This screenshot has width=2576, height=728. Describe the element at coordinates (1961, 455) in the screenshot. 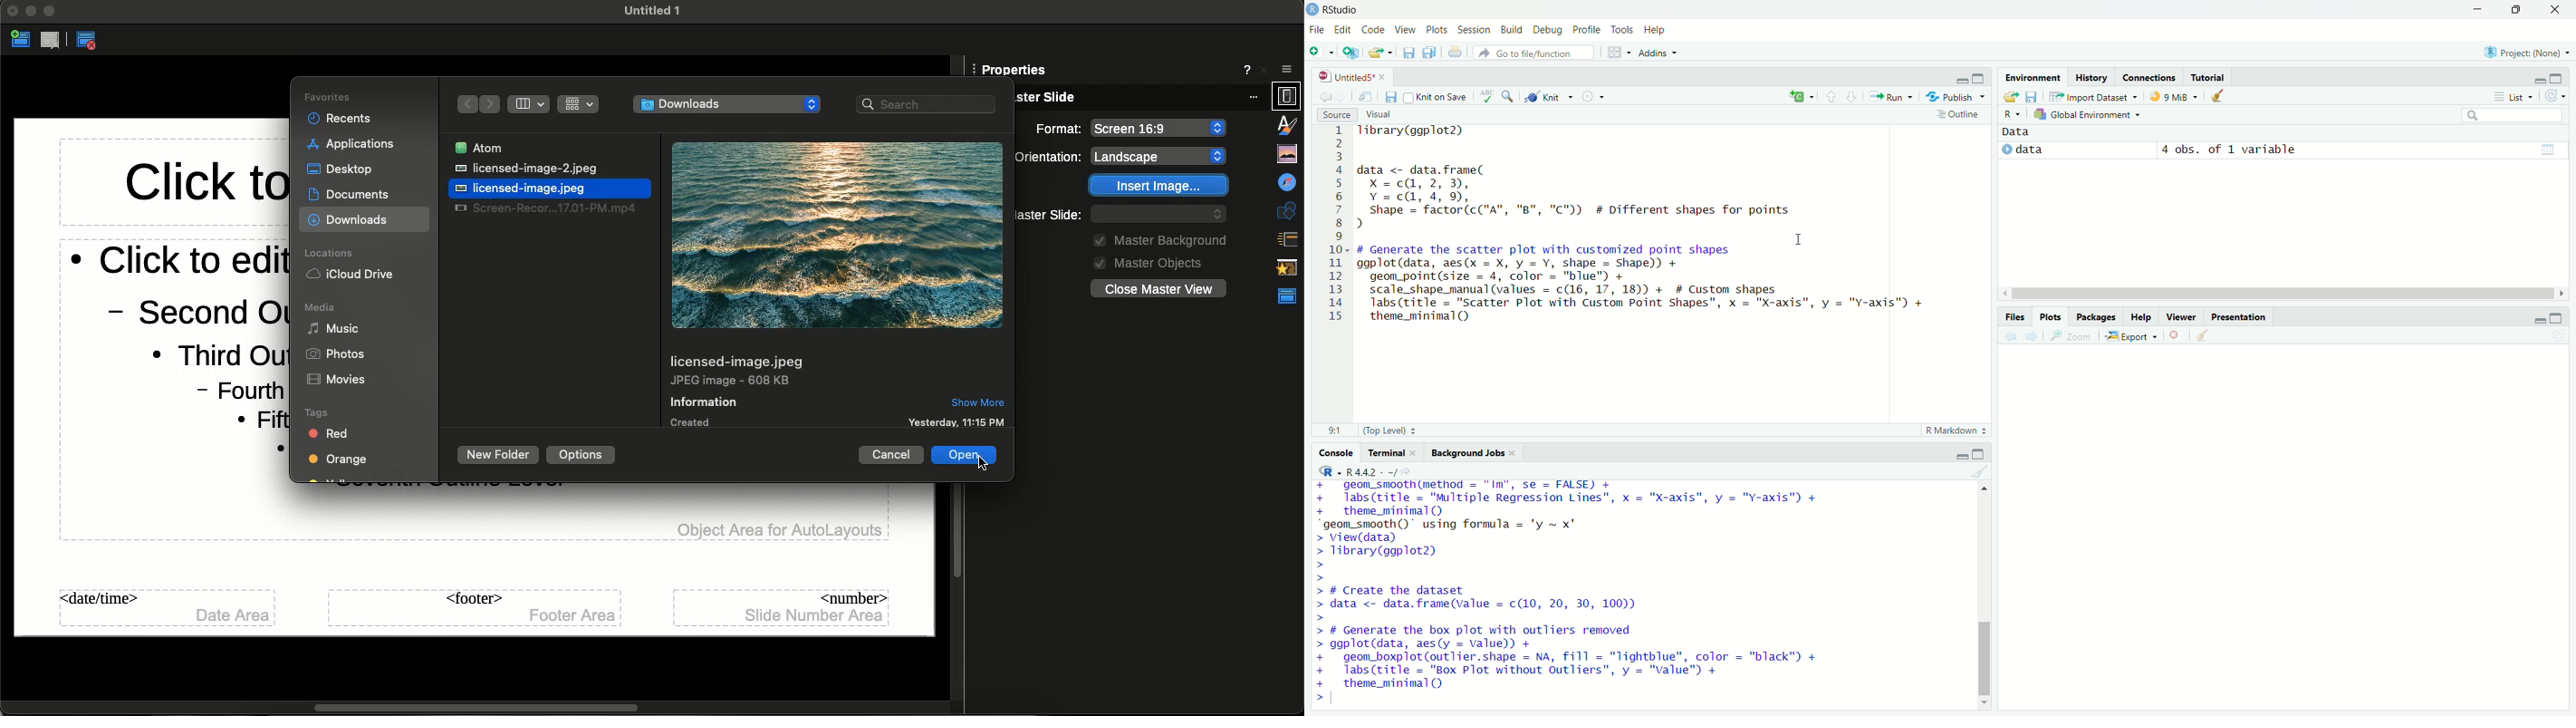

I see `minimize` at that location.